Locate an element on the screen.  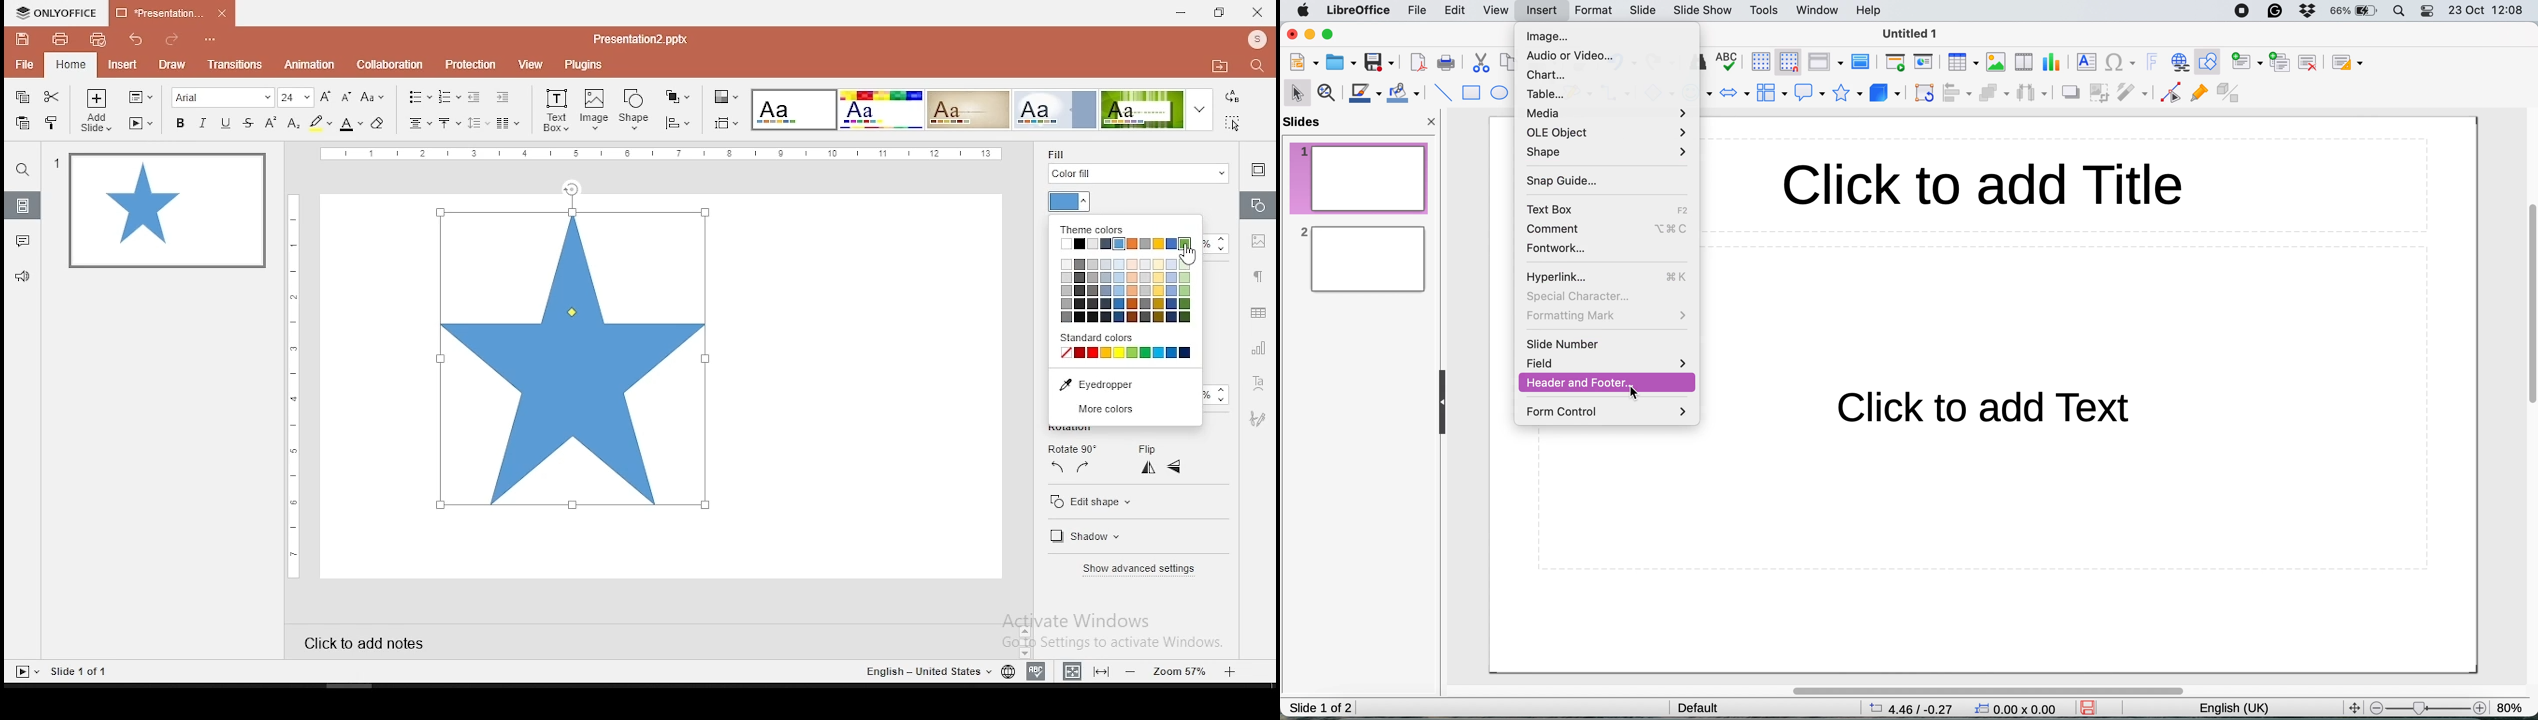
export directly as pdf is located at coordinates (1418, 64).